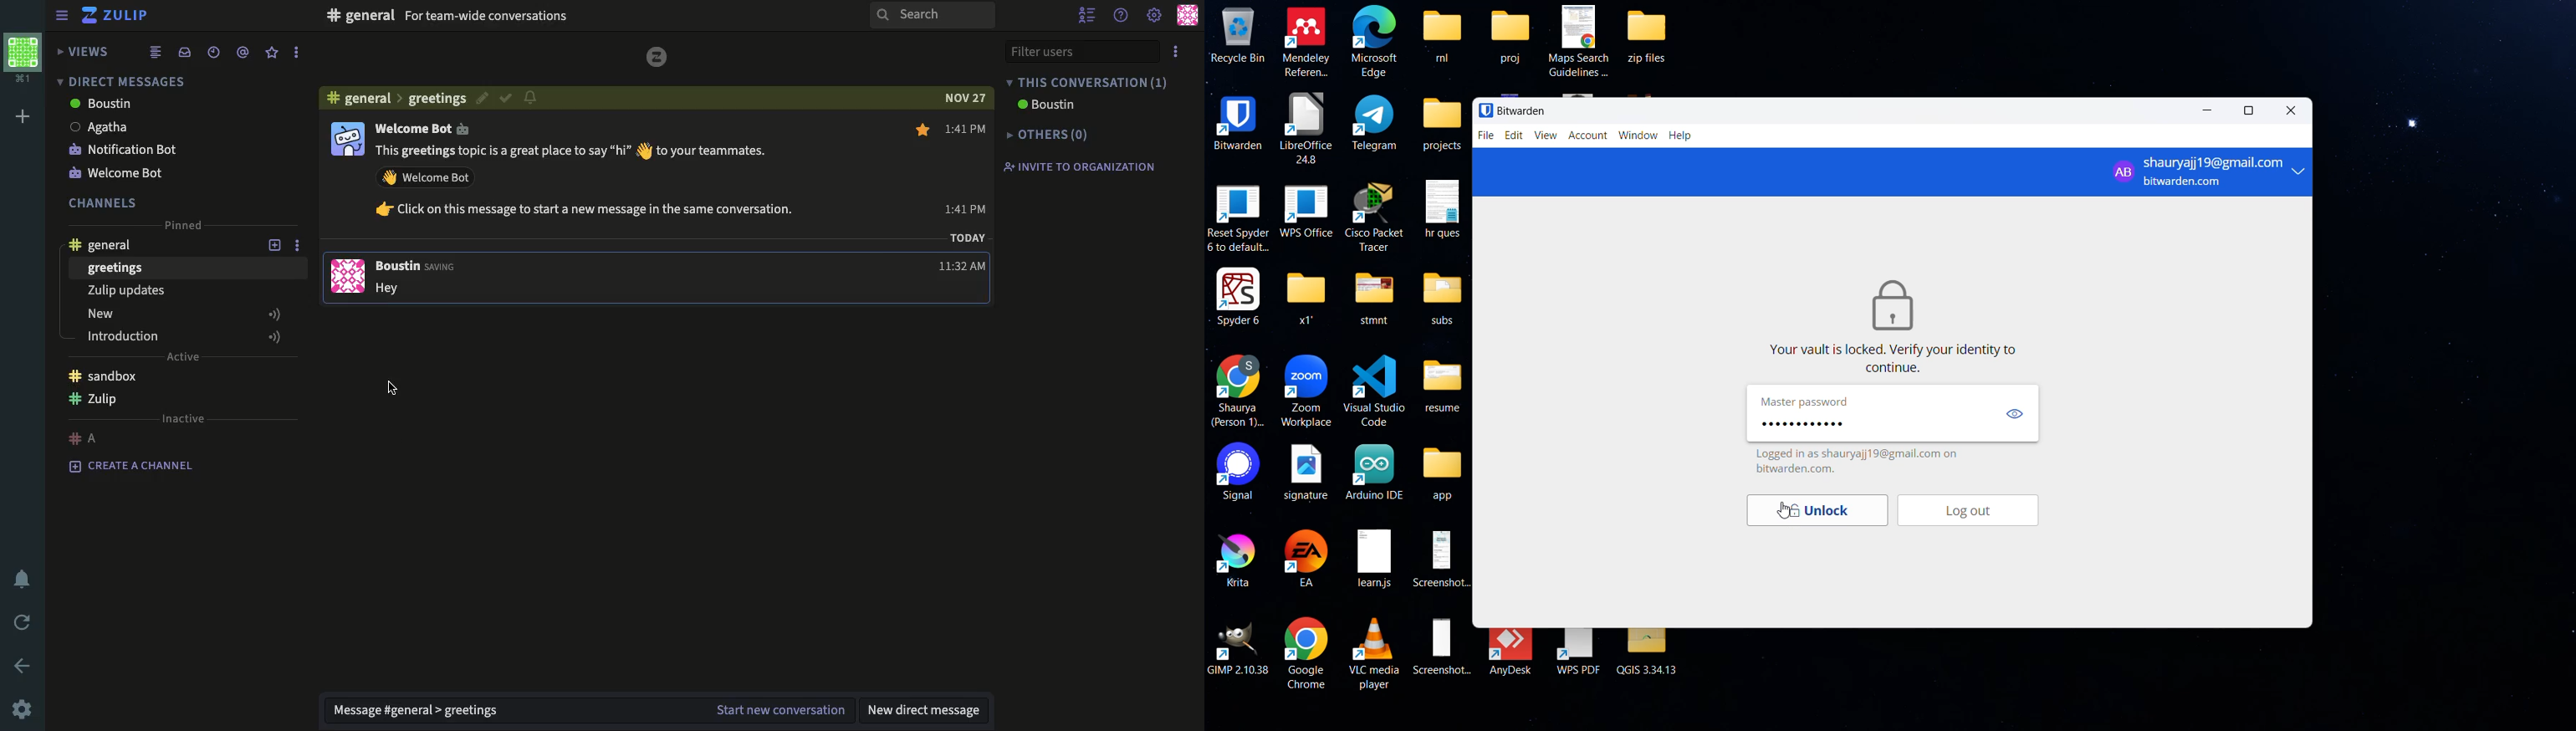 This screenshot has height=756, width=2576. What do you see at coordinates (1639, 136) in the screenshot?
I see `window` at bounding box center [1639, 136].